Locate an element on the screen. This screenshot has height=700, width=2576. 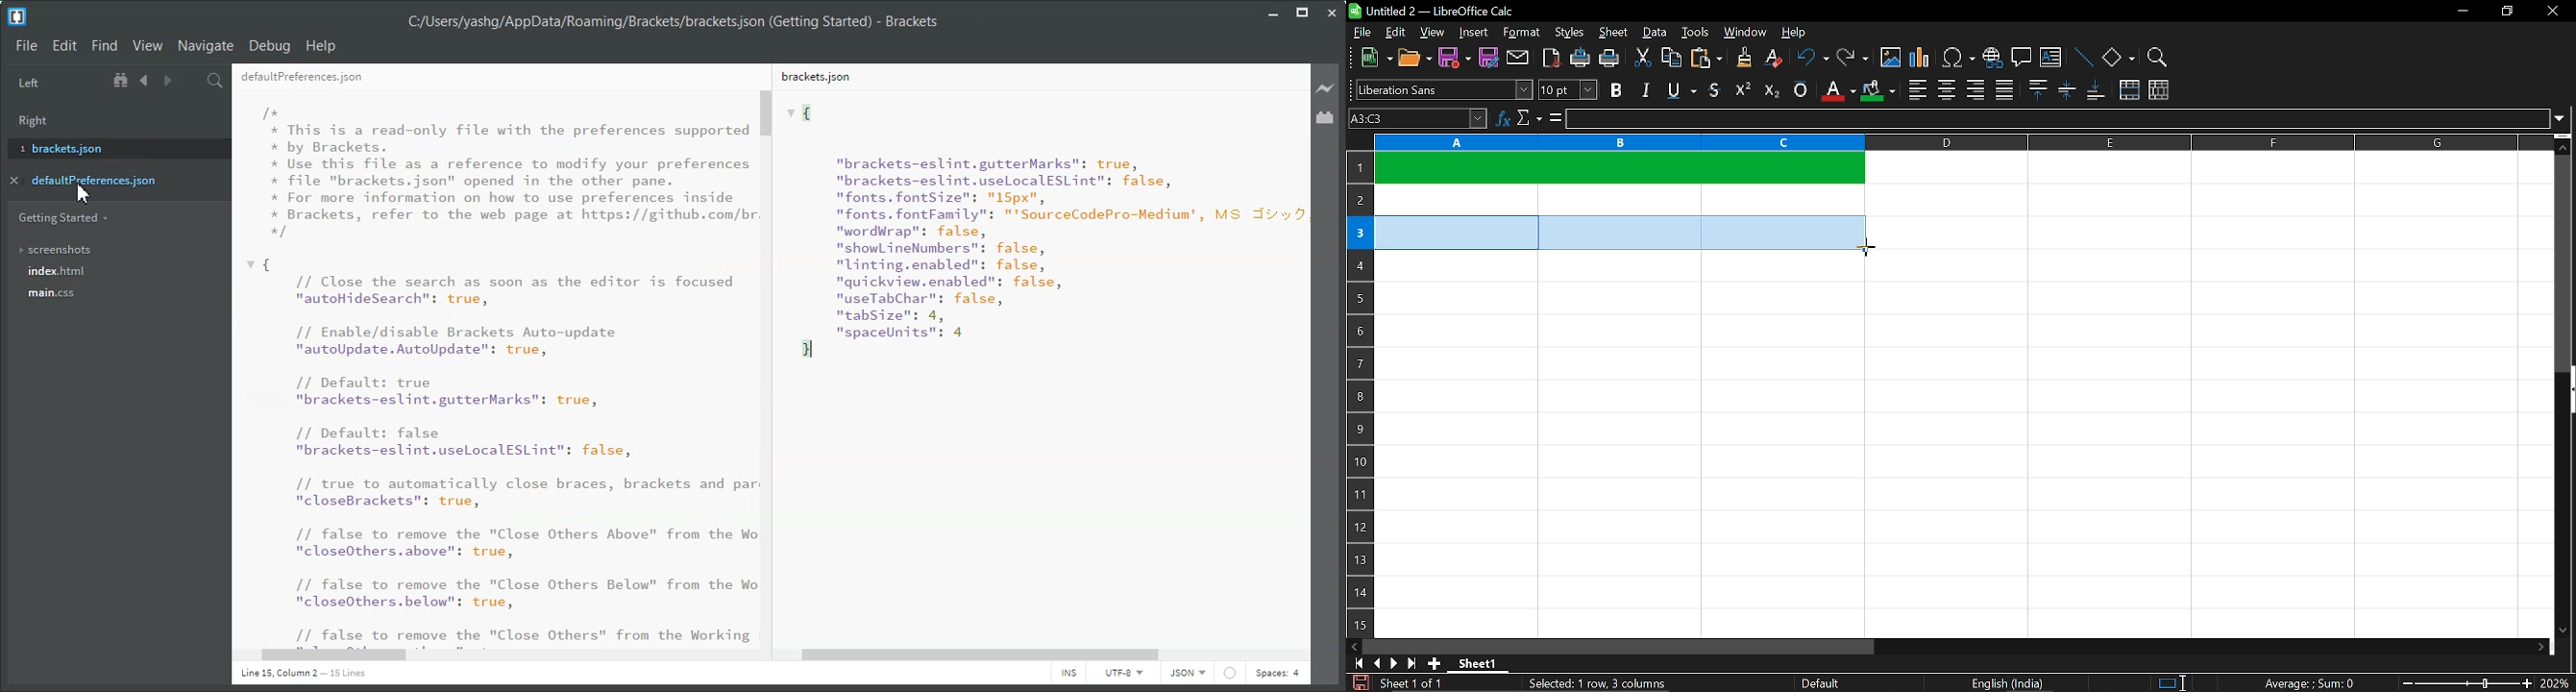
open is located at coordinates (1414, 60).